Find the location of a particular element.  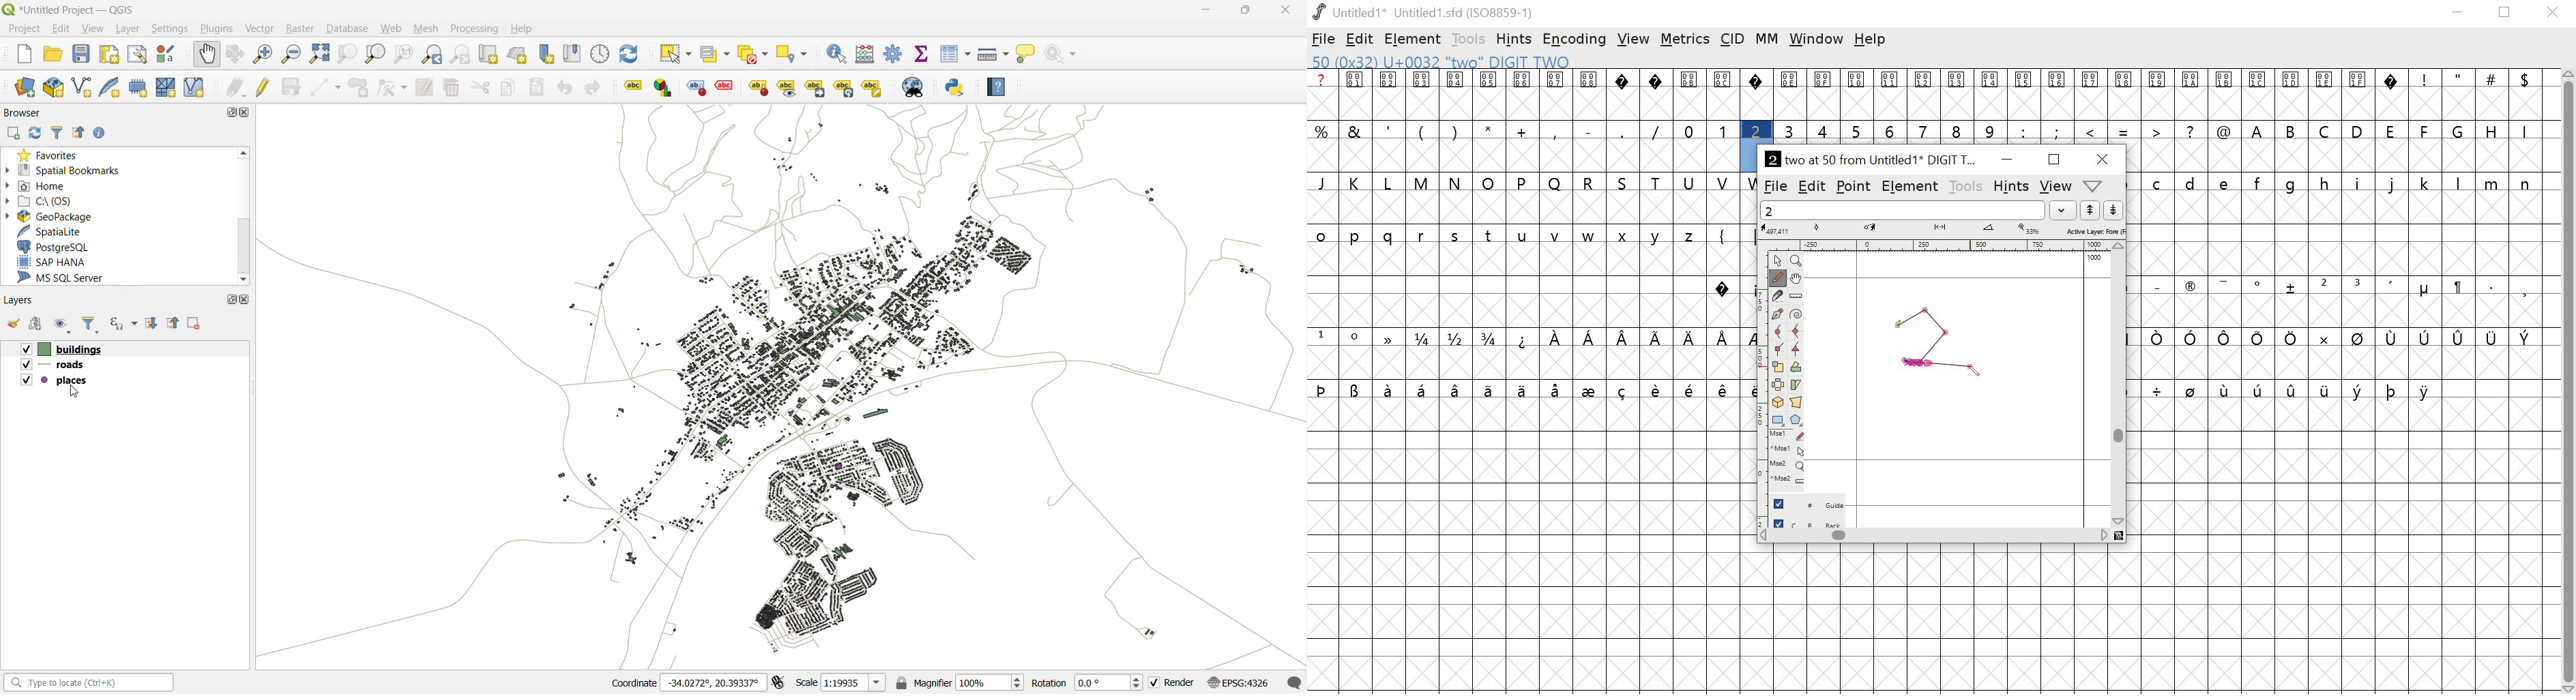

rotate is located at coordinates (1796, 367).